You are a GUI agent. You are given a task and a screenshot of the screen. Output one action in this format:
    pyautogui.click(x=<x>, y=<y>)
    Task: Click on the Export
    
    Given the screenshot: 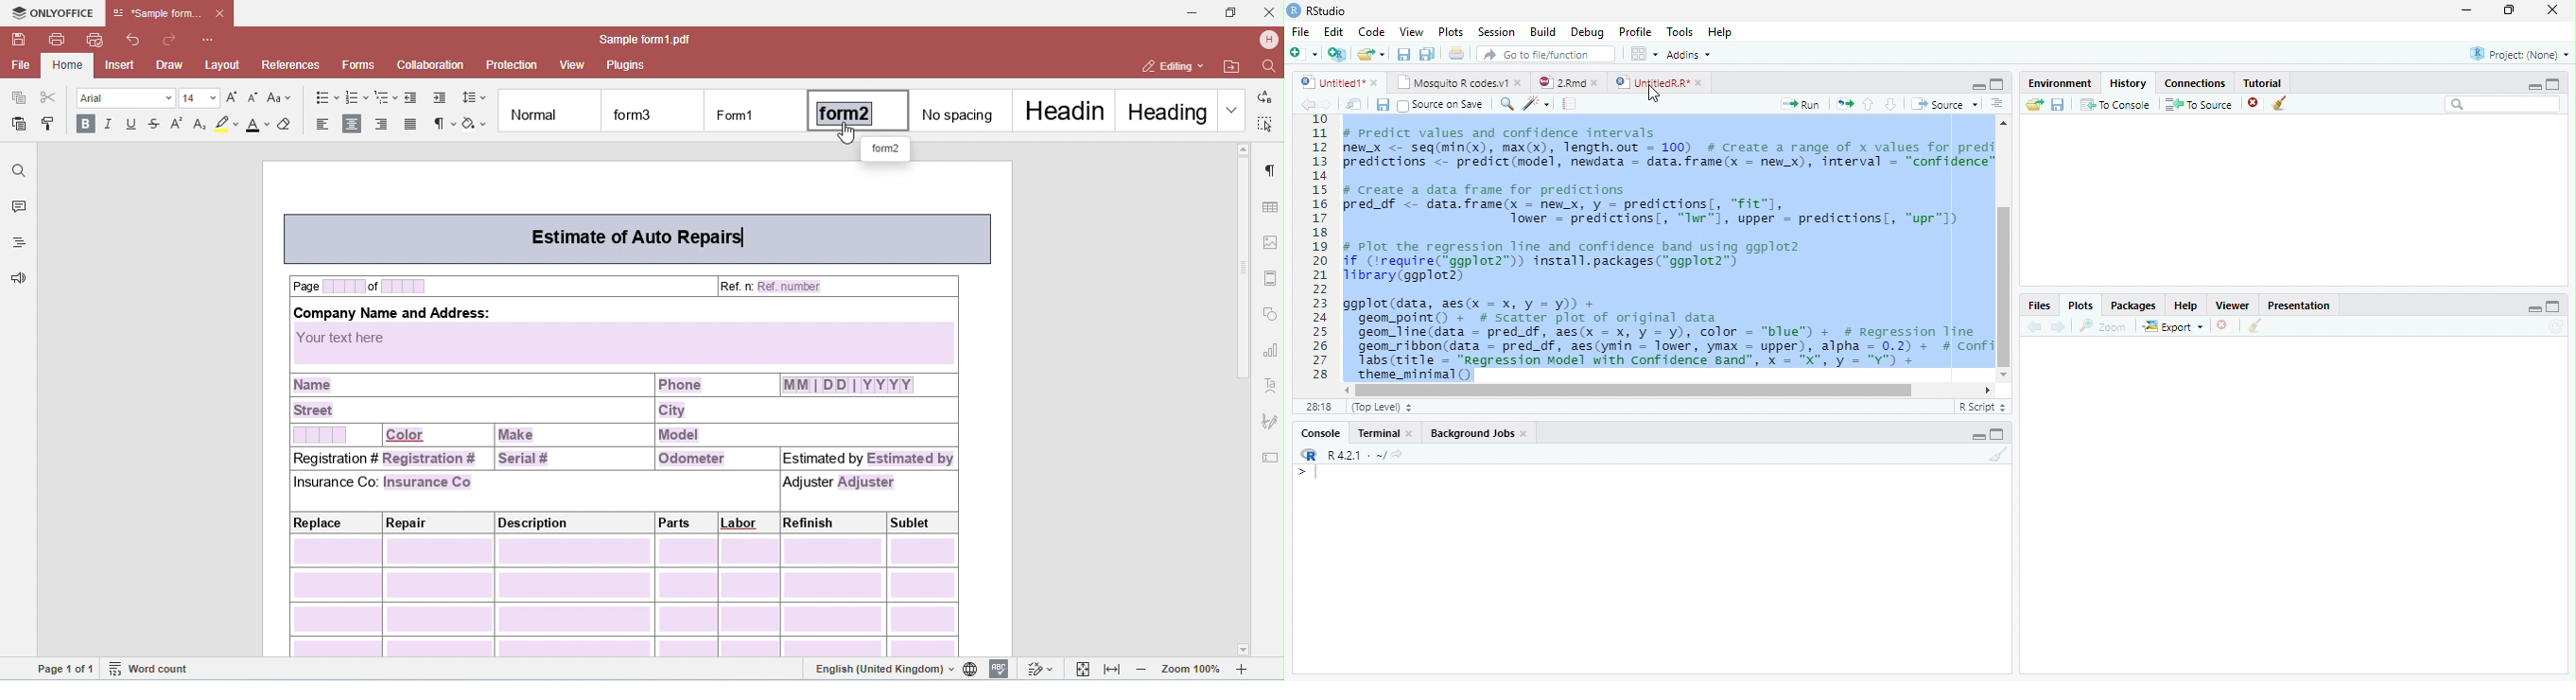 What is the action you would take?
    pyautogui.click(x=2172, y=327)
    